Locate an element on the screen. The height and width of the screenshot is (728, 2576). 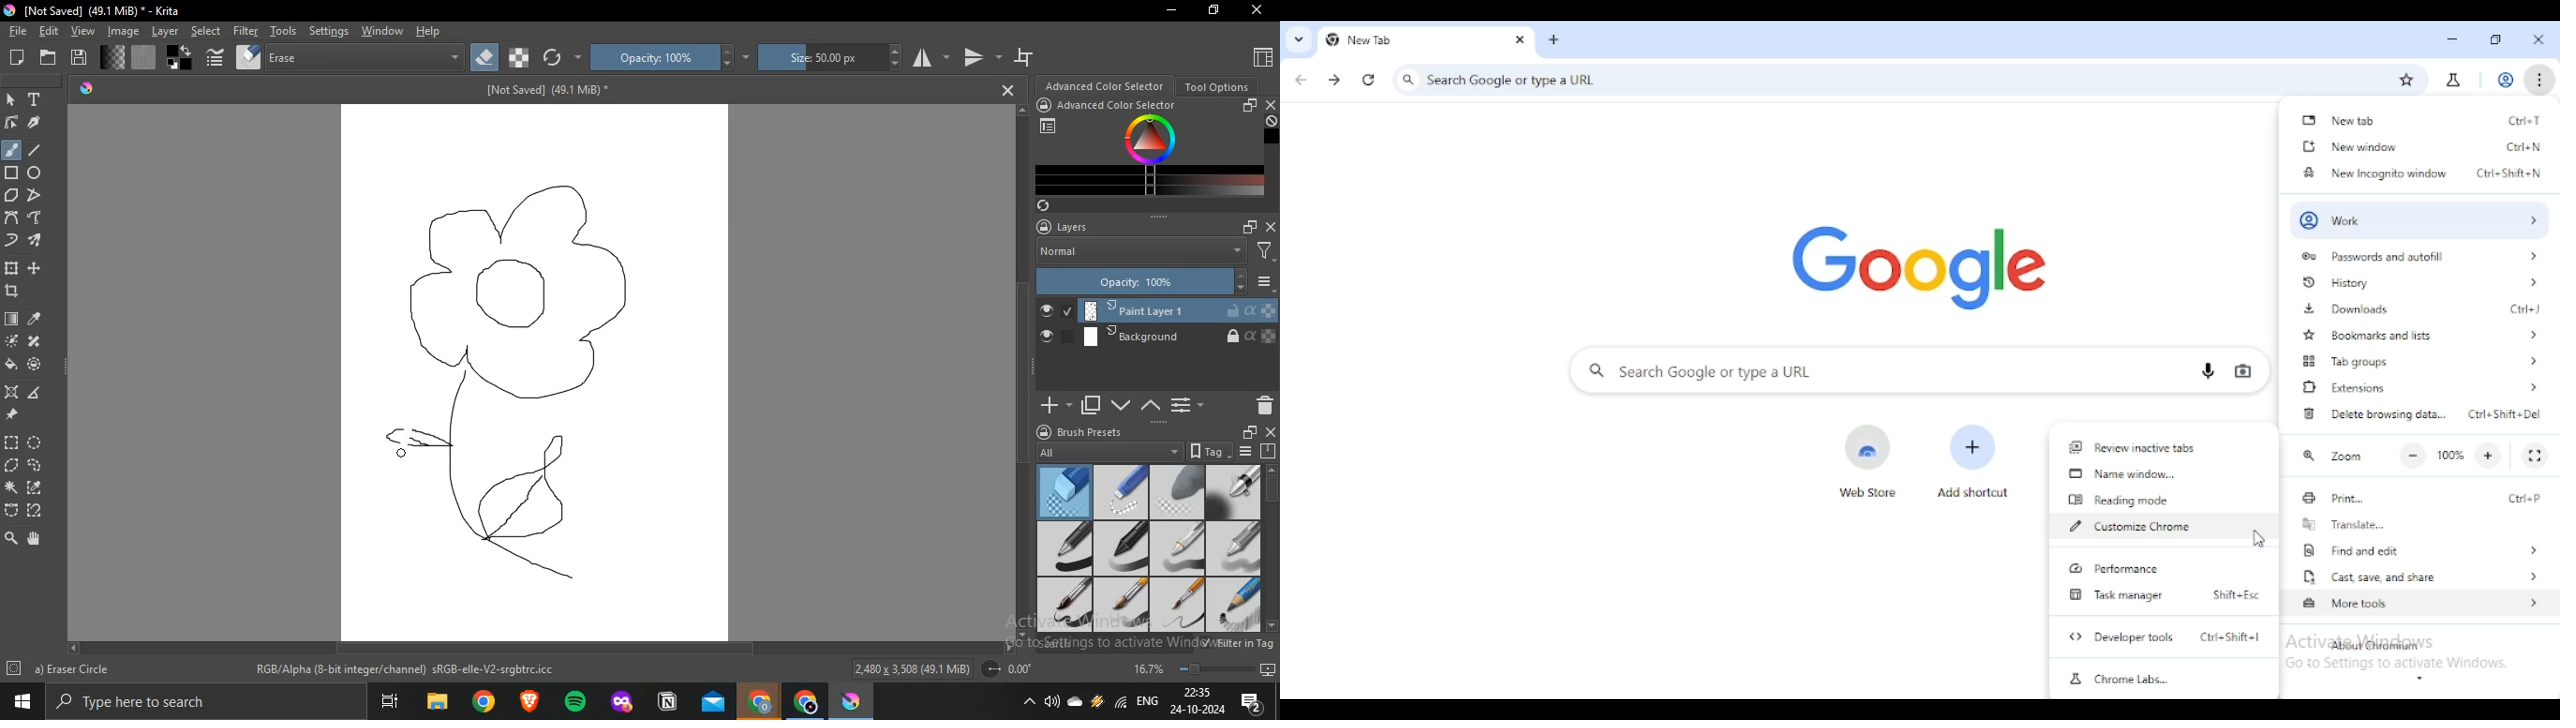
size is located at coordinates (828, 59).